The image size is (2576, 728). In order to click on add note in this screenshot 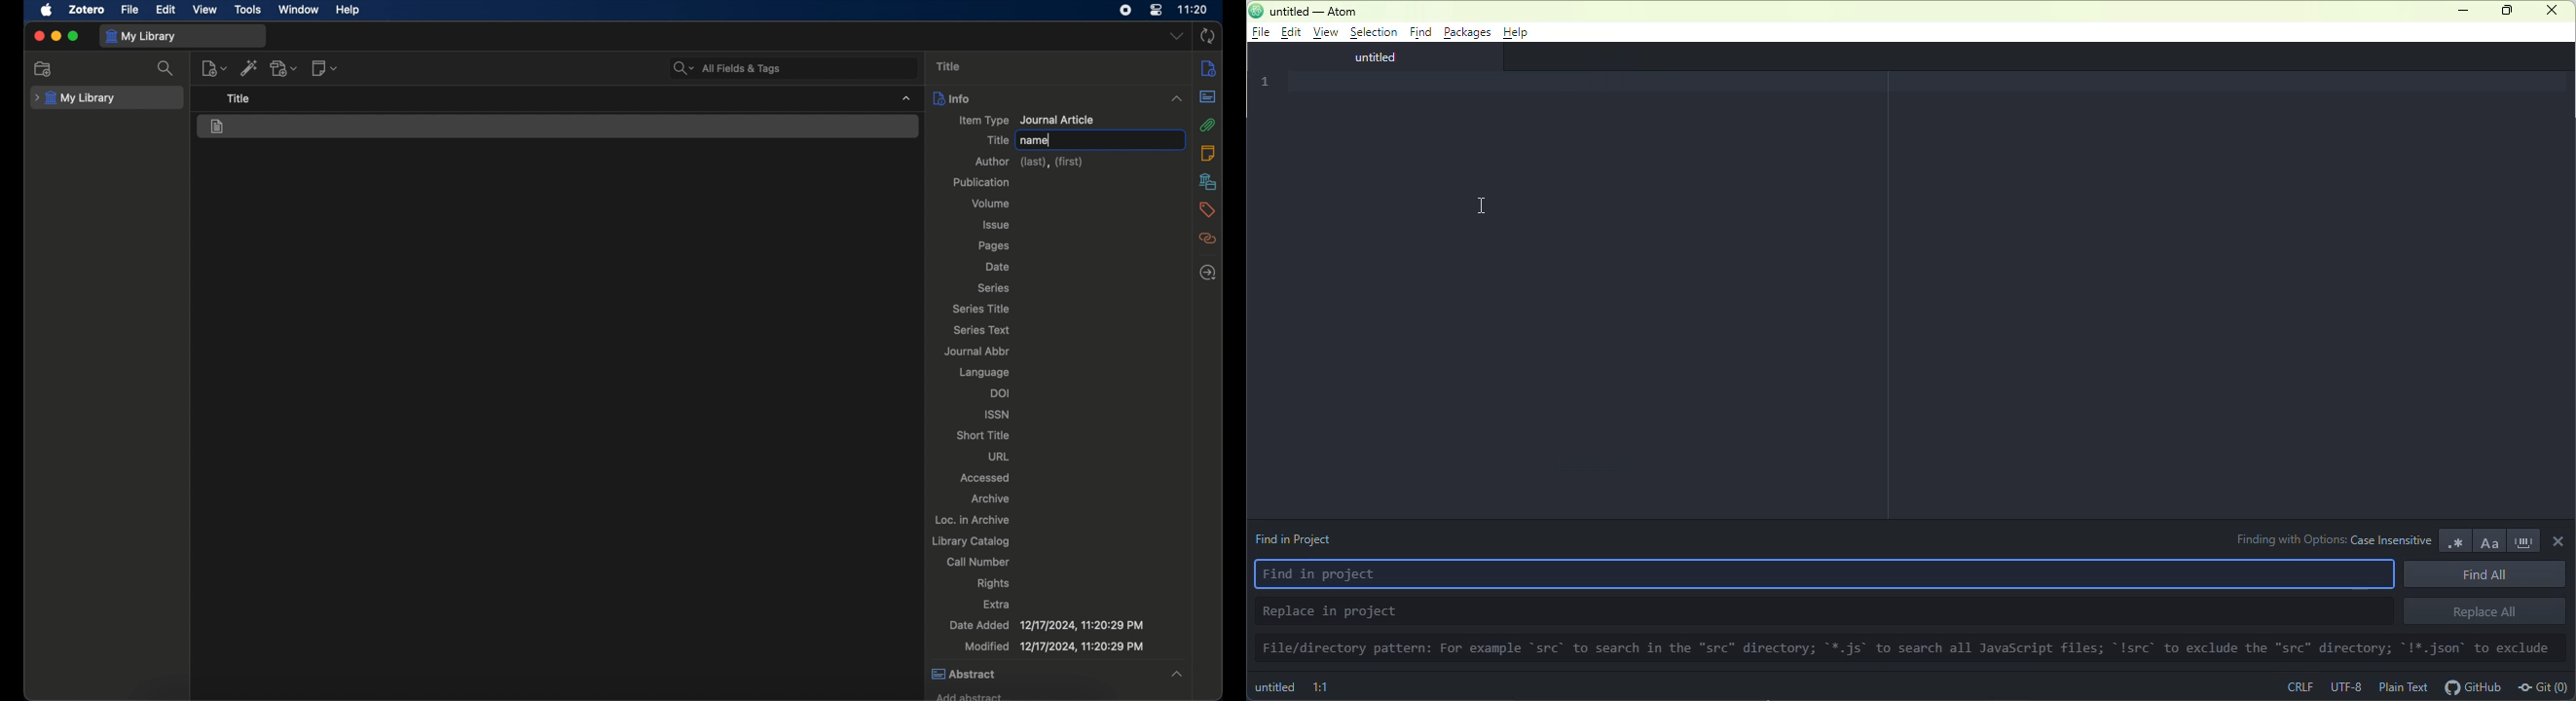, I will do `click(325, 68)`.